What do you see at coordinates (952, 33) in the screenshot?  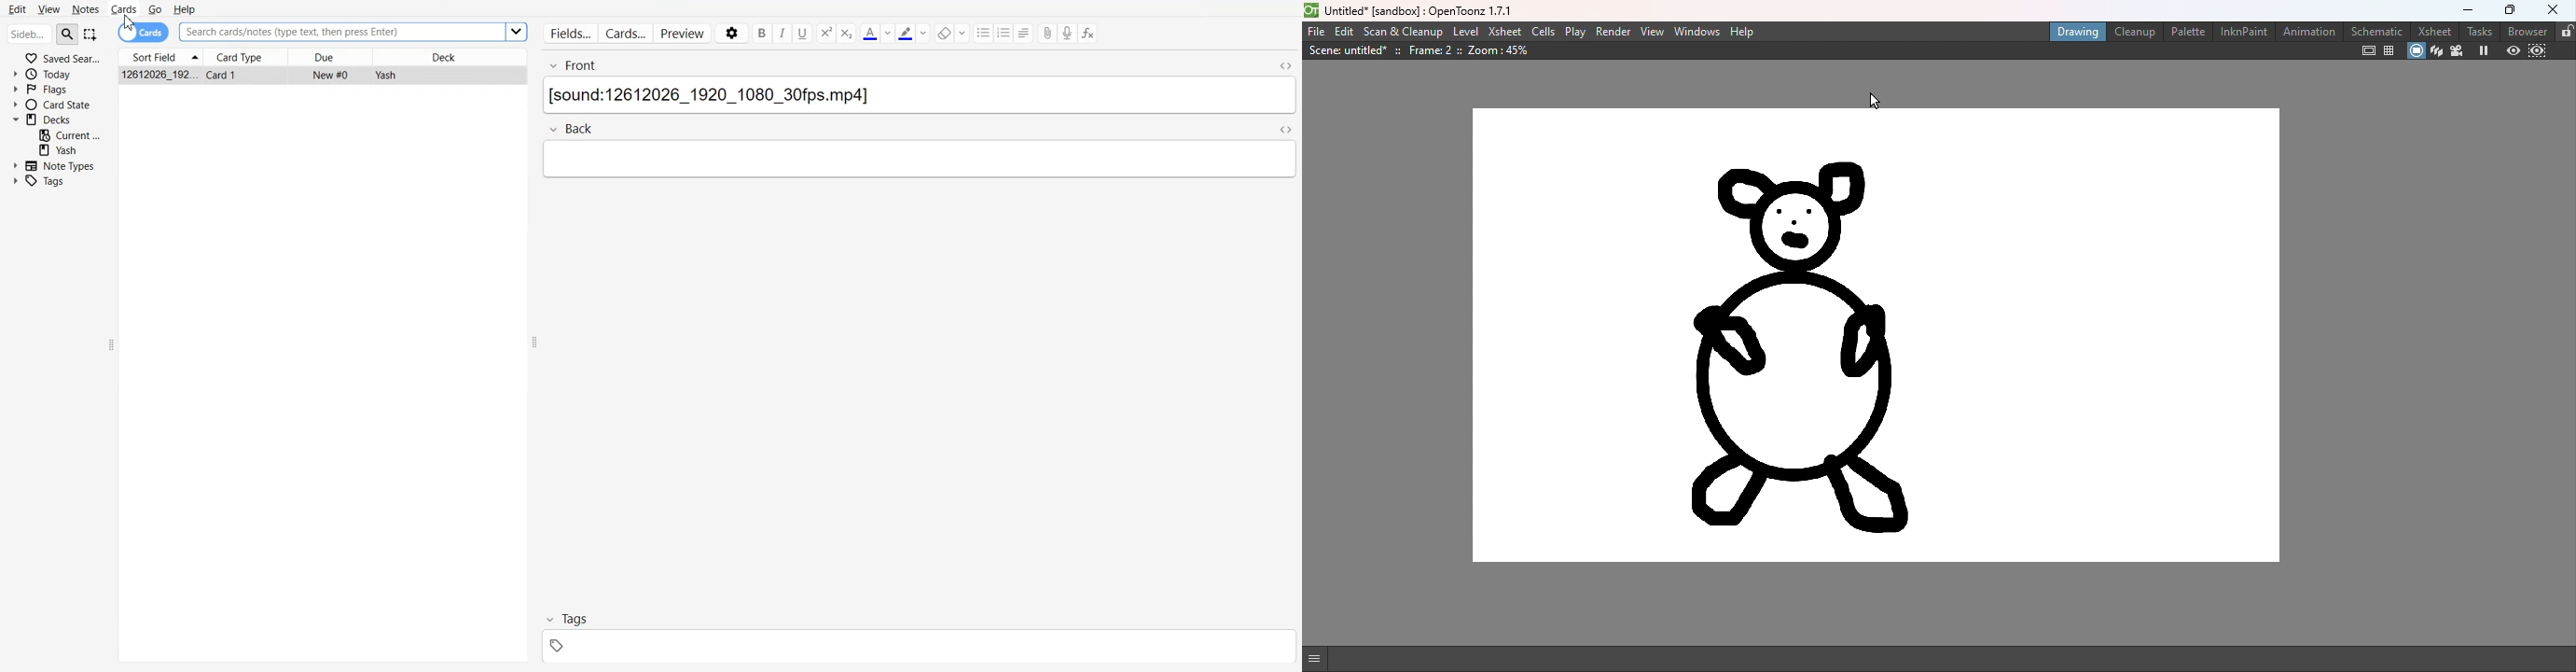 I see `Erase Text` at bounding box center [952, 33].